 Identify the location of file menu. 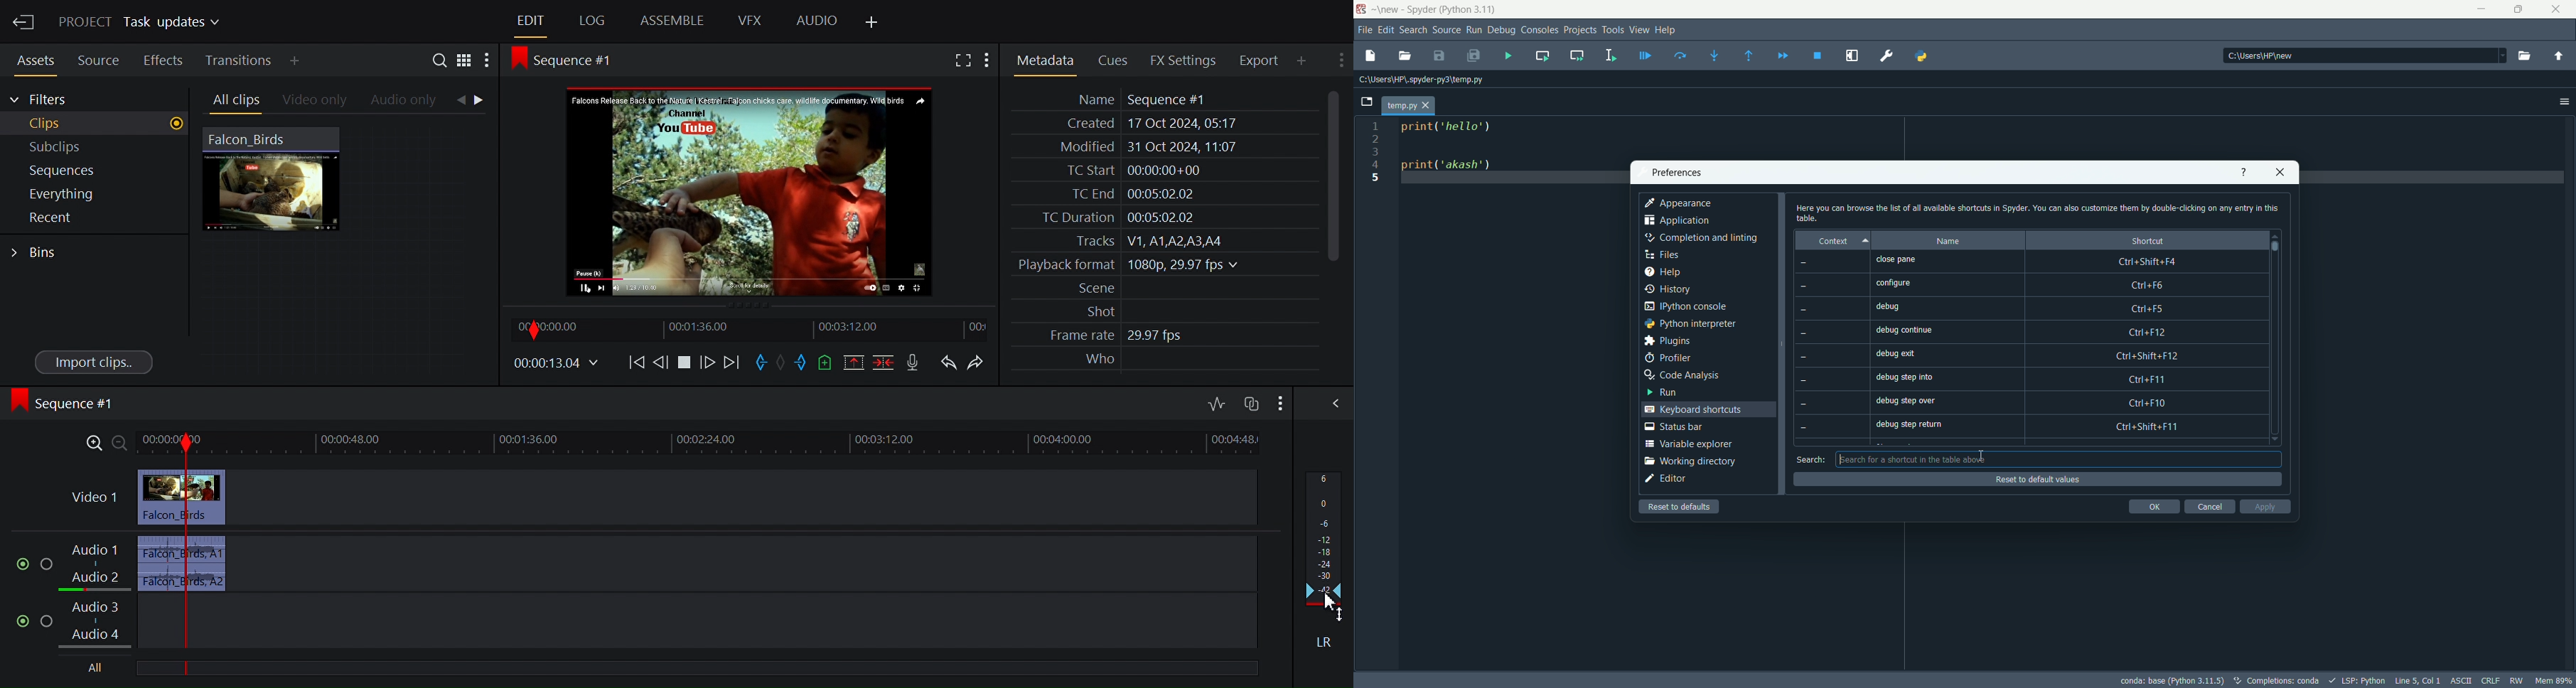
(1364, 29).